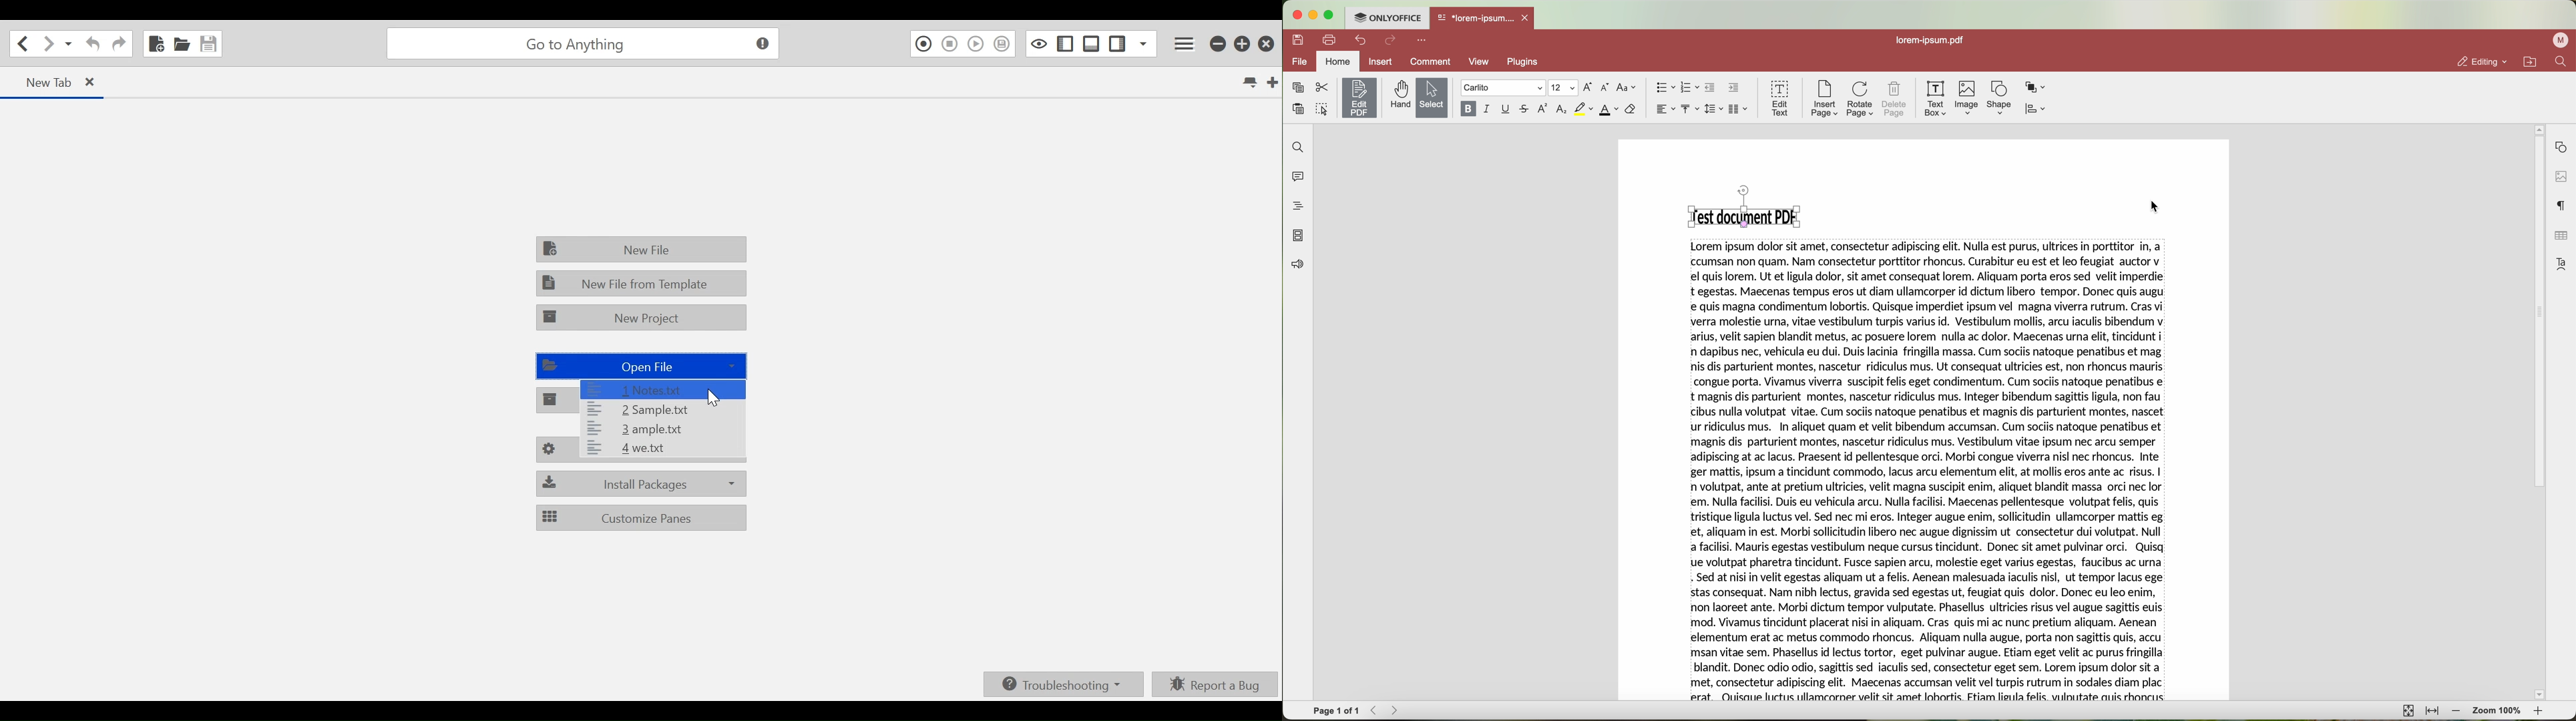  What do you see at coordinates (1628, 87) in the screenshot?
I see `change case` at bounding box center [1628, 87].